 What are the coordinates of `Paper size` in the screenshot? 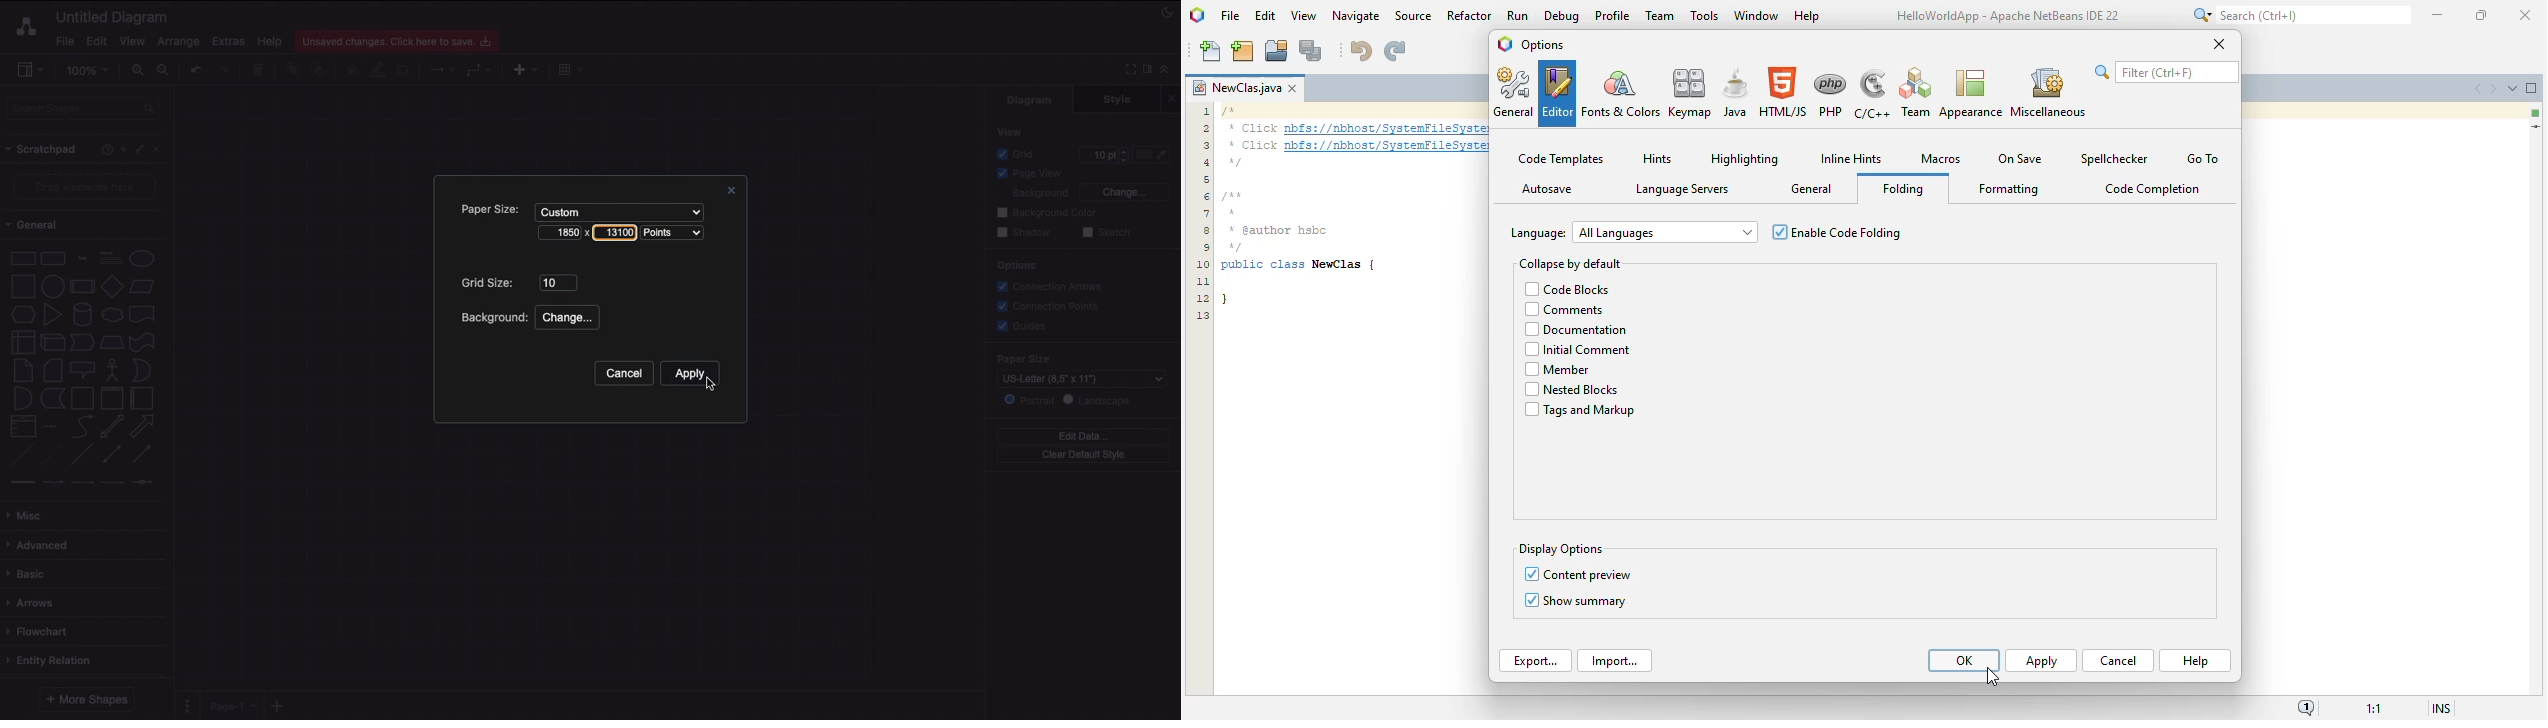 It's located at (485, 209).